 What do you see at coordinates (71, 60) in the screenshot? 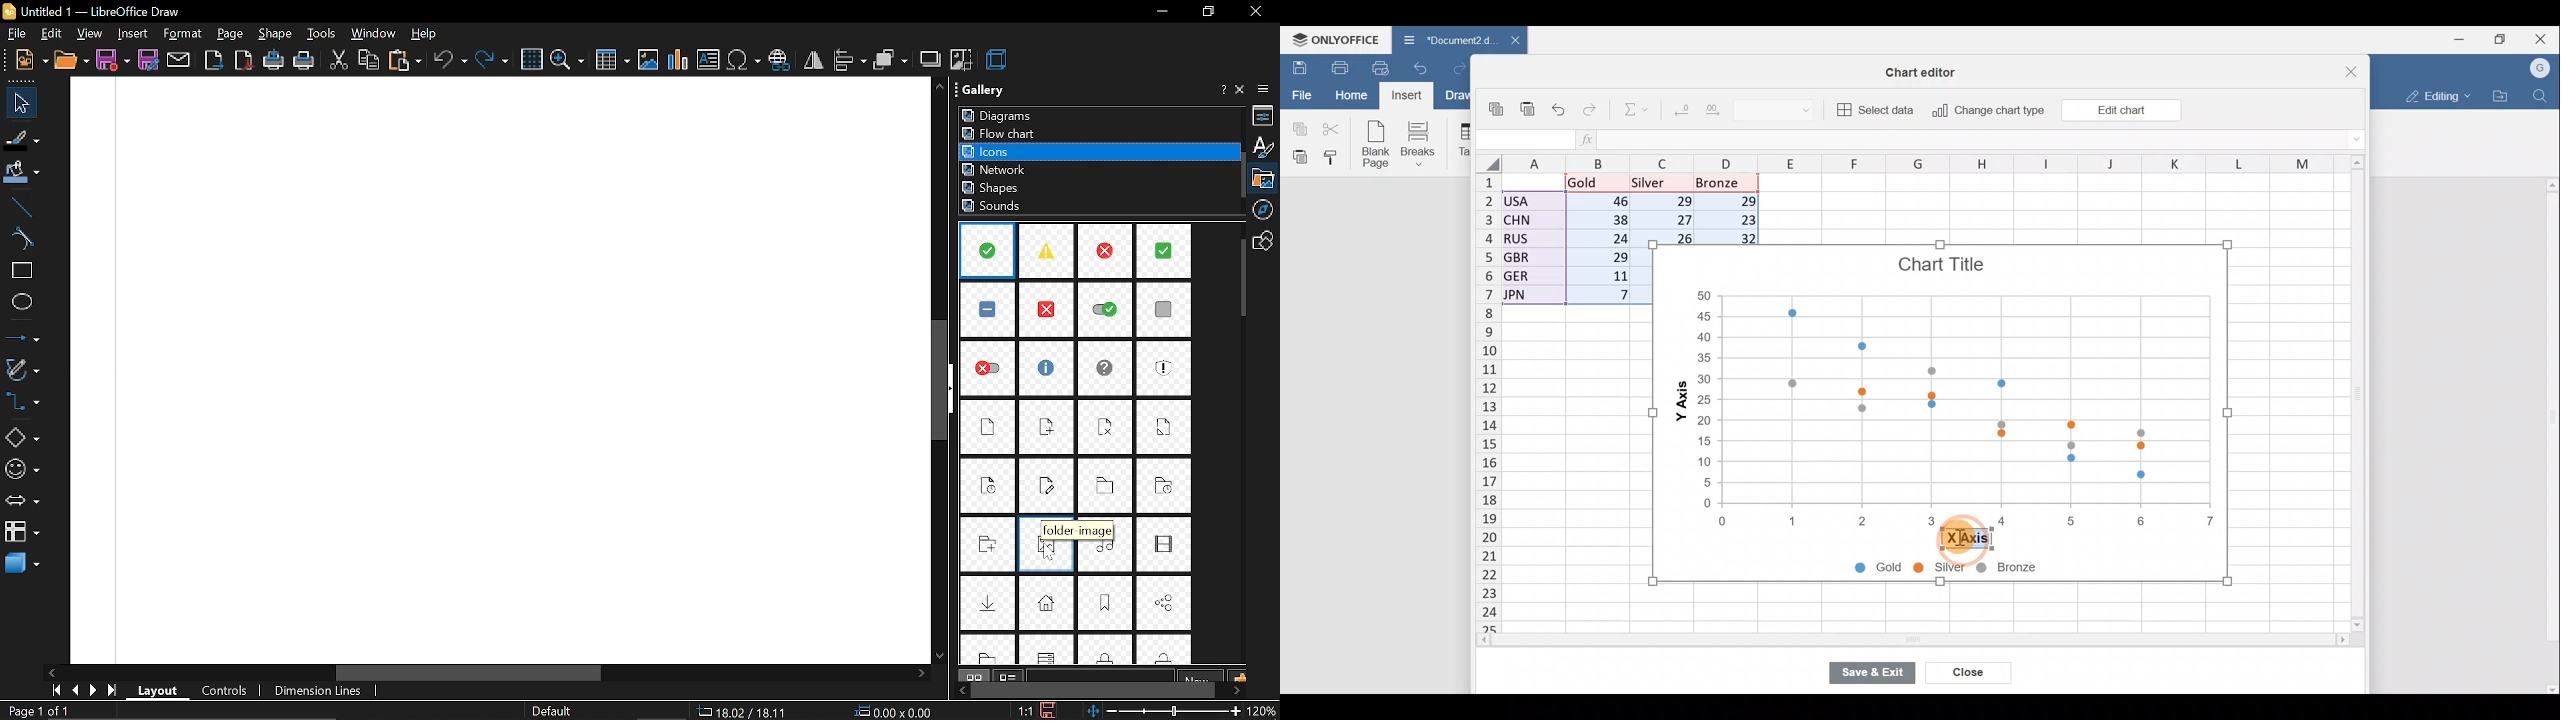
I see `open` at bounding box center [71, 60].